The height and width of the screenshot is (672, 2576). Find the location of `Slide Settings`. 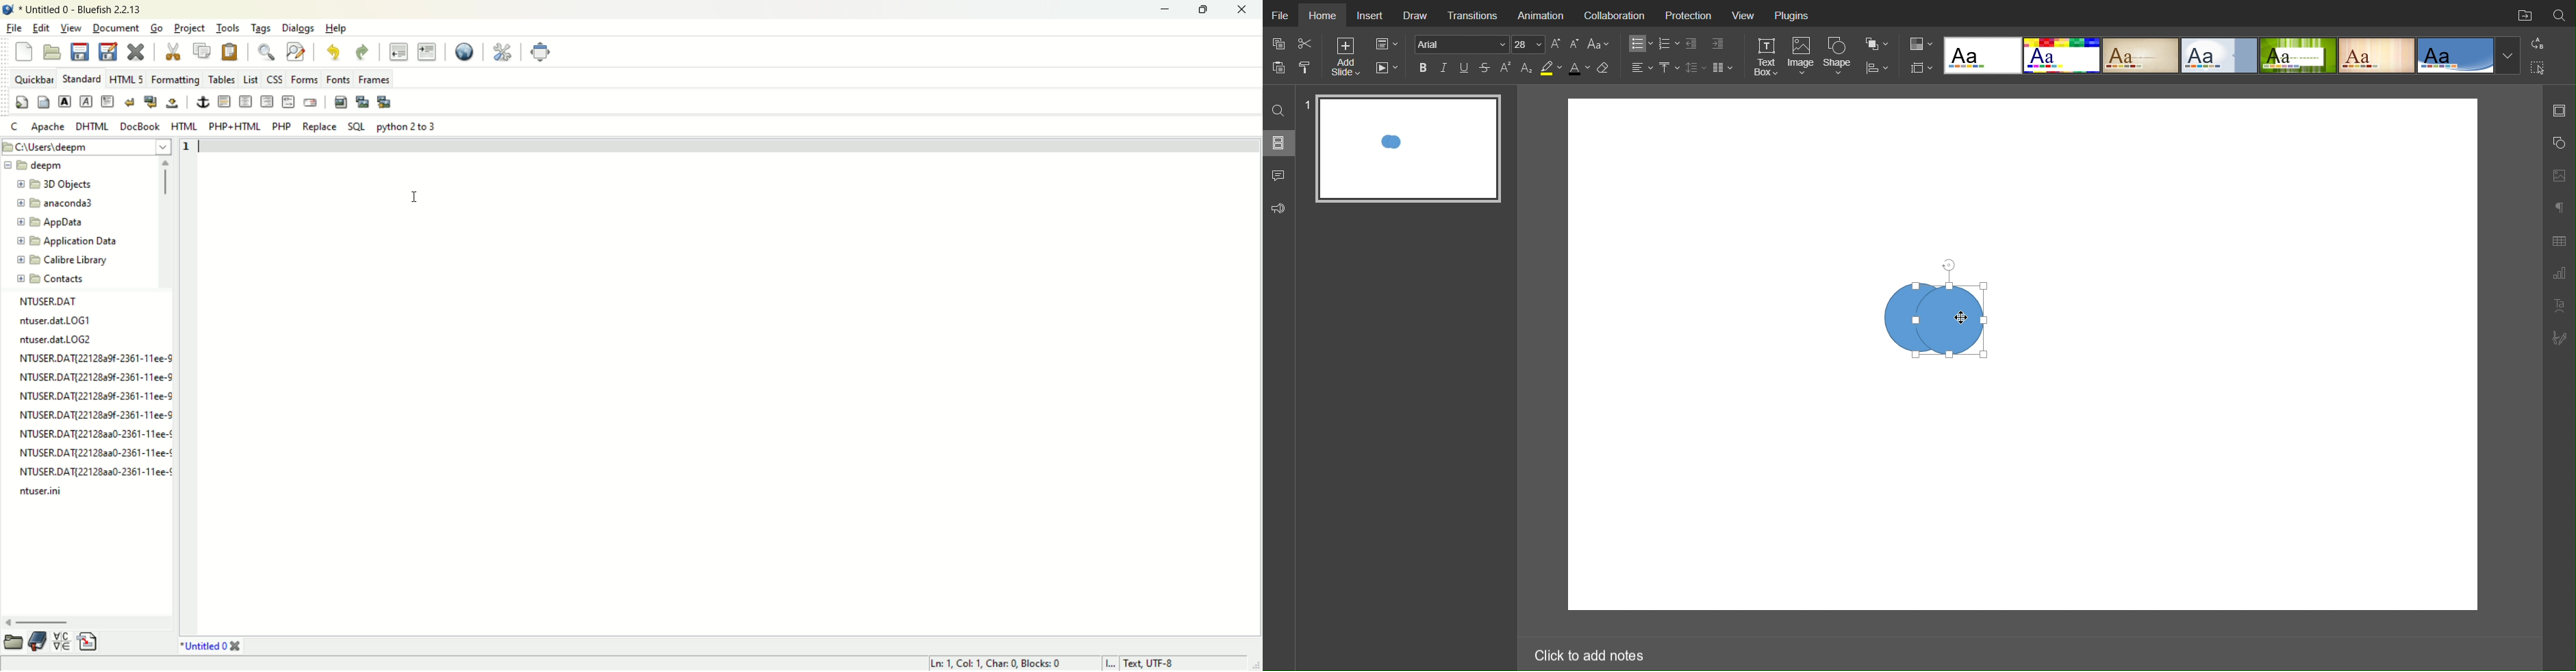

Slide Settings is located at coordinates (1385, 45).